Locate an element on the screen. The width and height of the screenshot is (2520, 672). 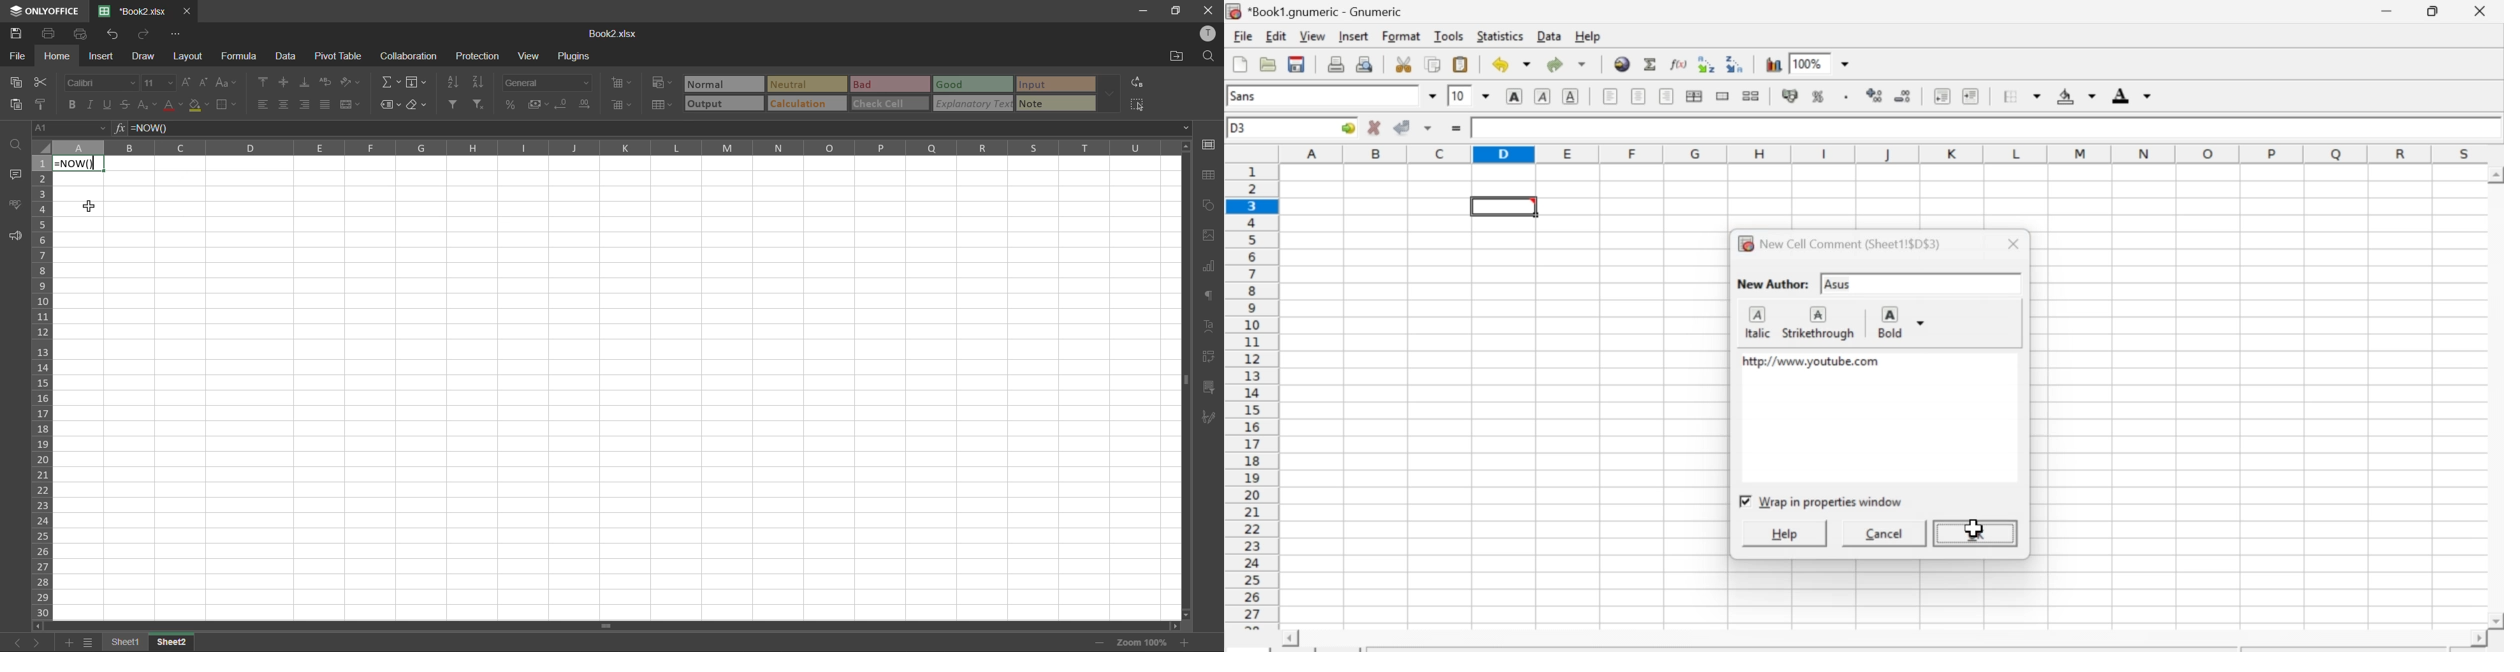
Zoom is located at coordinates (1810, 62).